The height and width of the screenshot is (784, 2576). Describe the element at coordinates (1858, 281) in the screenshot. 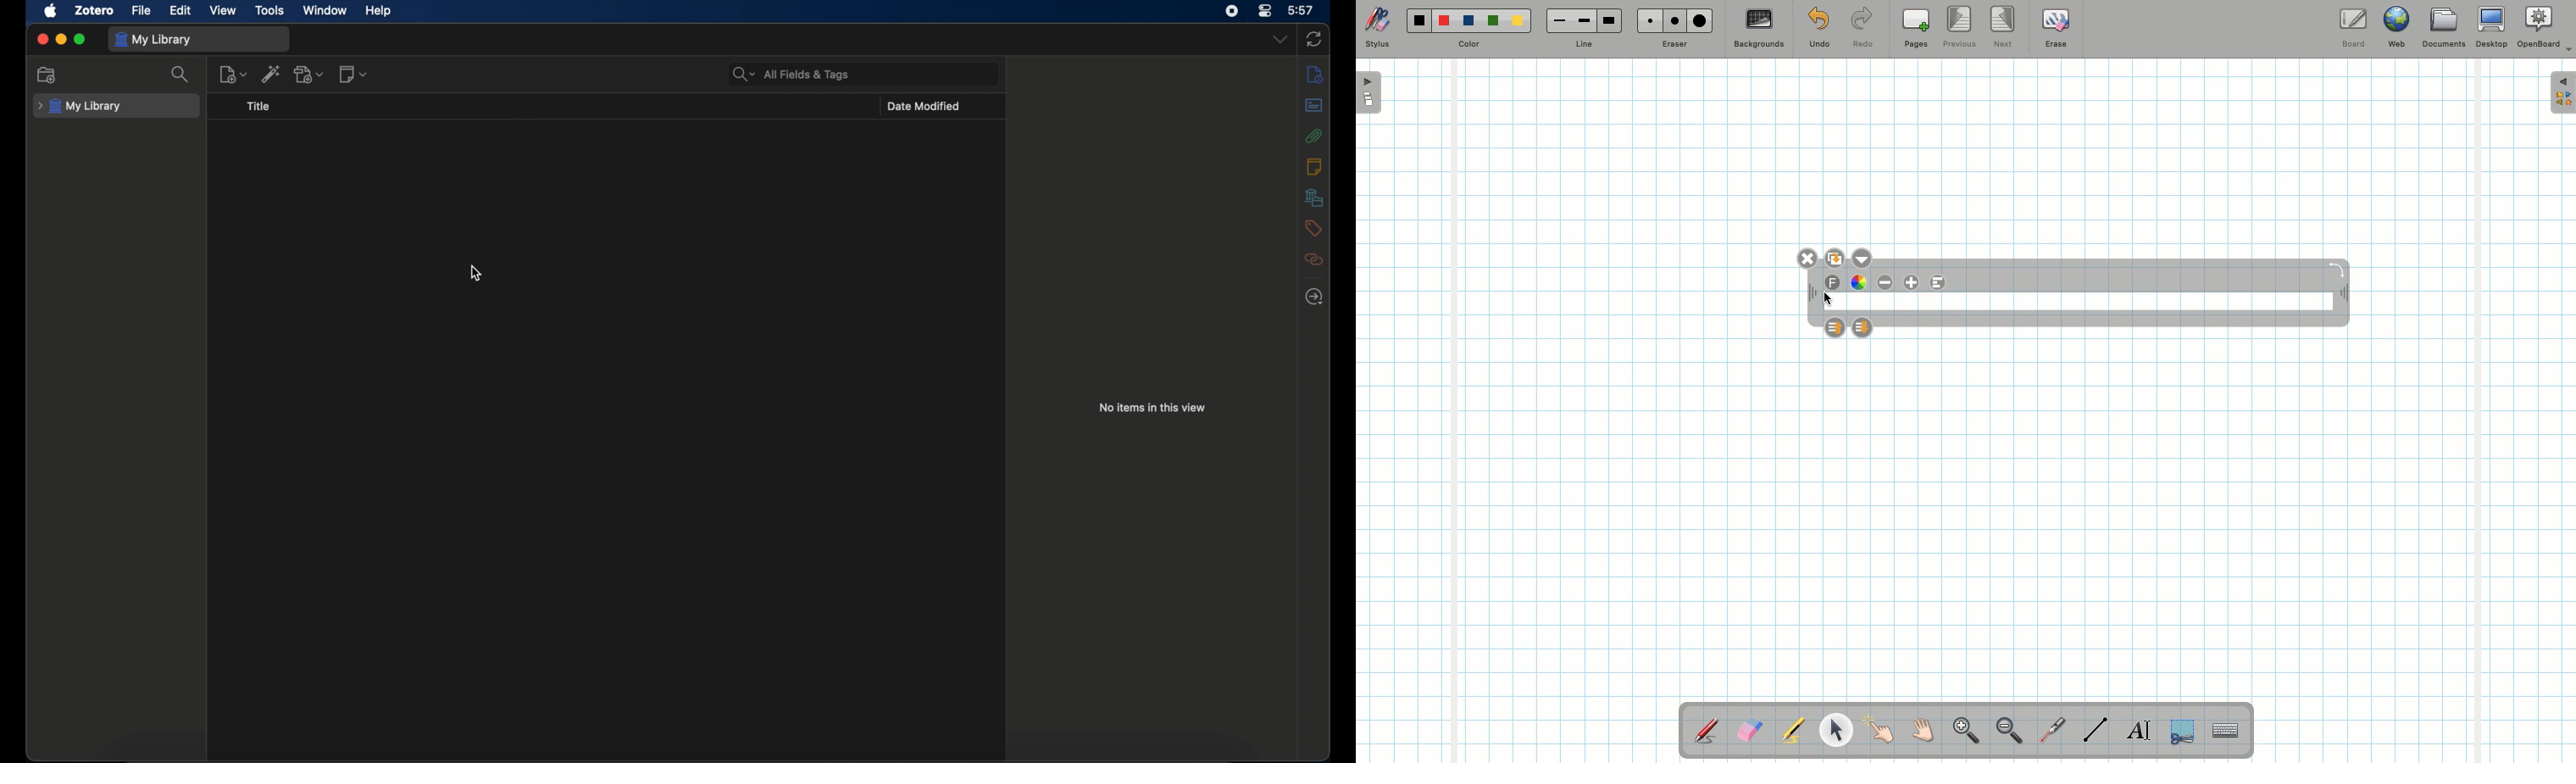

I see `Color wheel` at that location.